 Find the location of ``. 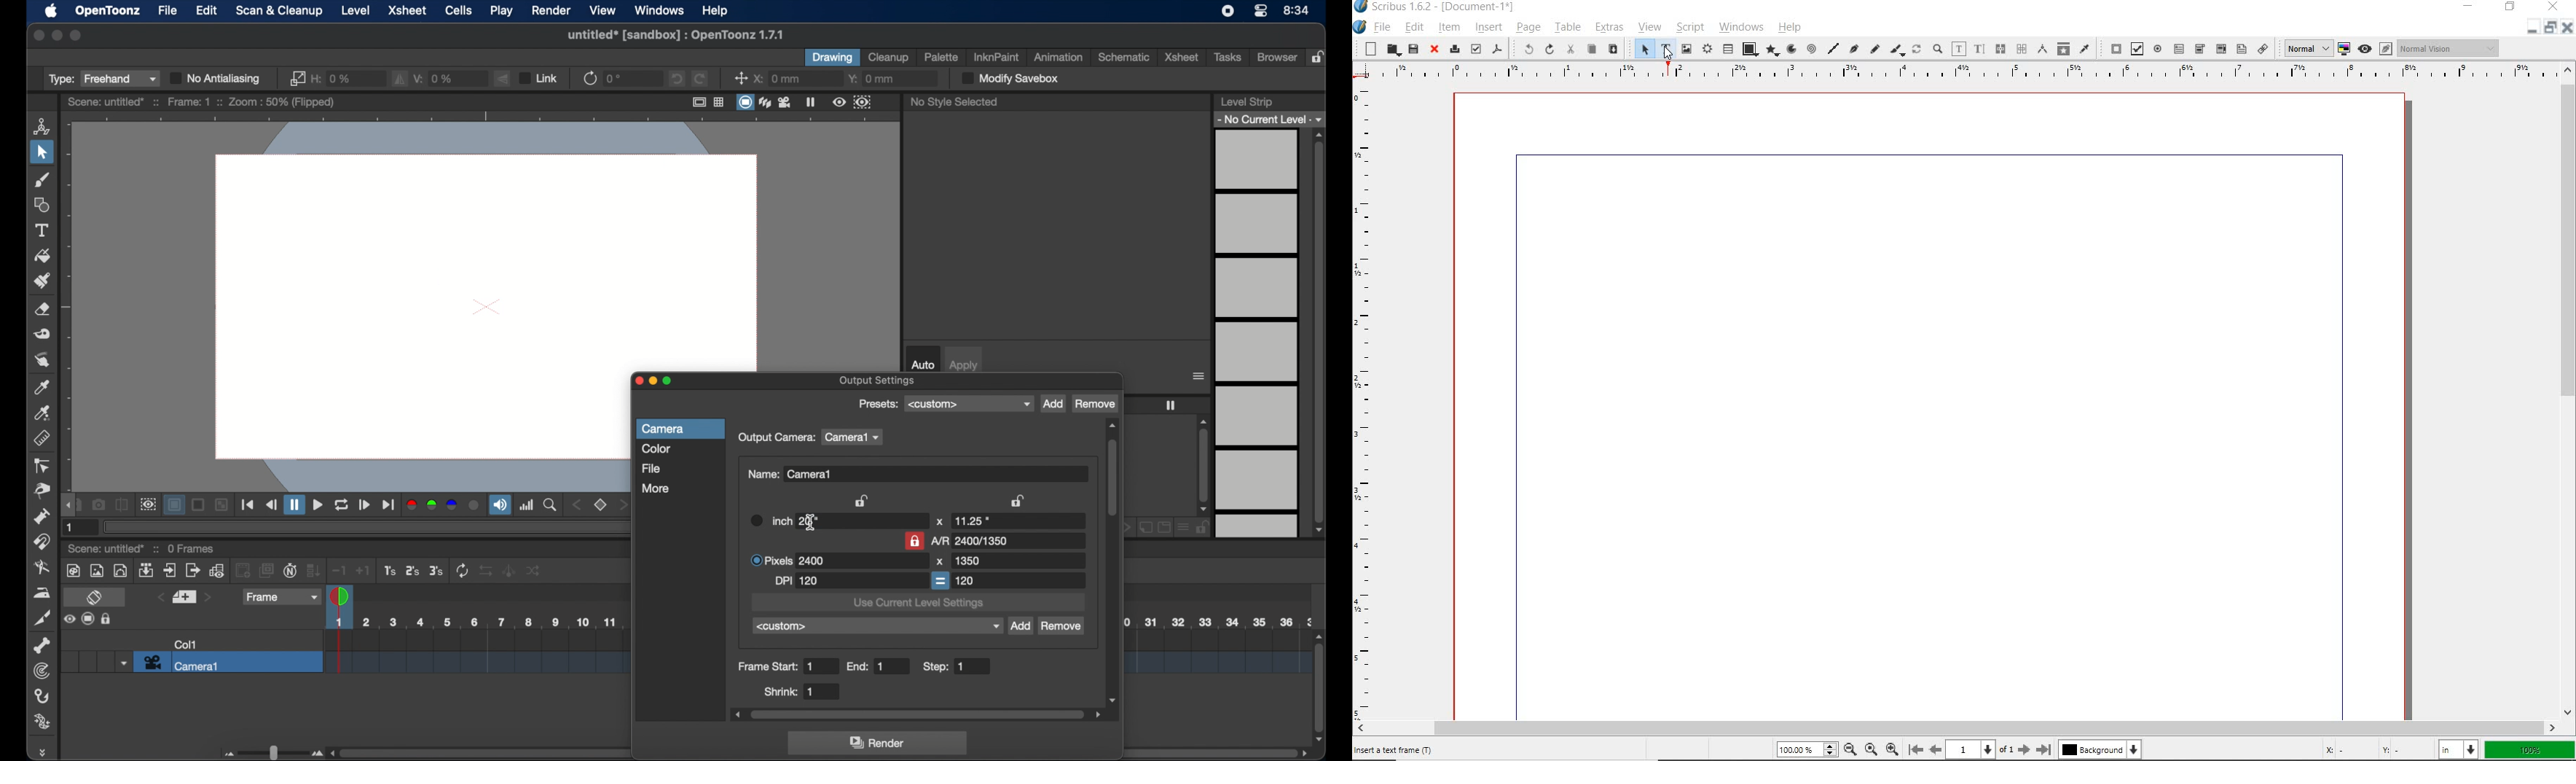

 is located at coordinates (108, 619).